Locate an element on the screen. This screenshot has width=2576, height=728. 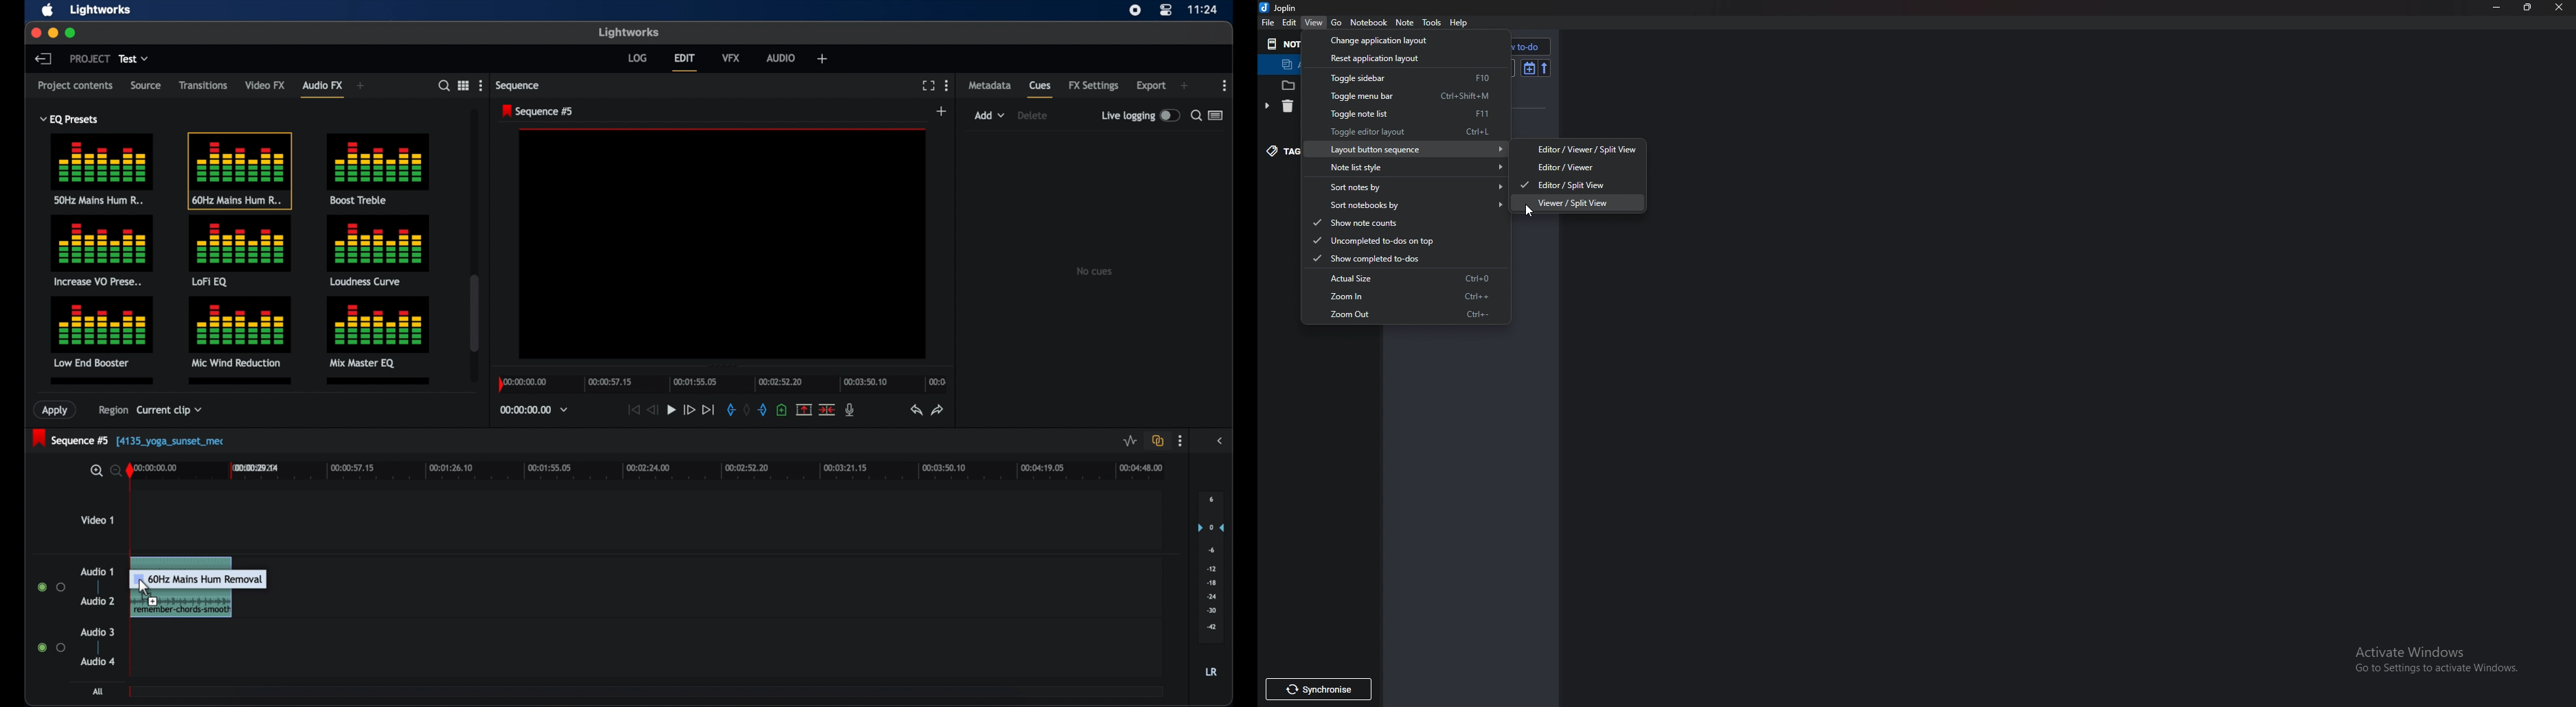
view is located at coordinates (1315, 23).